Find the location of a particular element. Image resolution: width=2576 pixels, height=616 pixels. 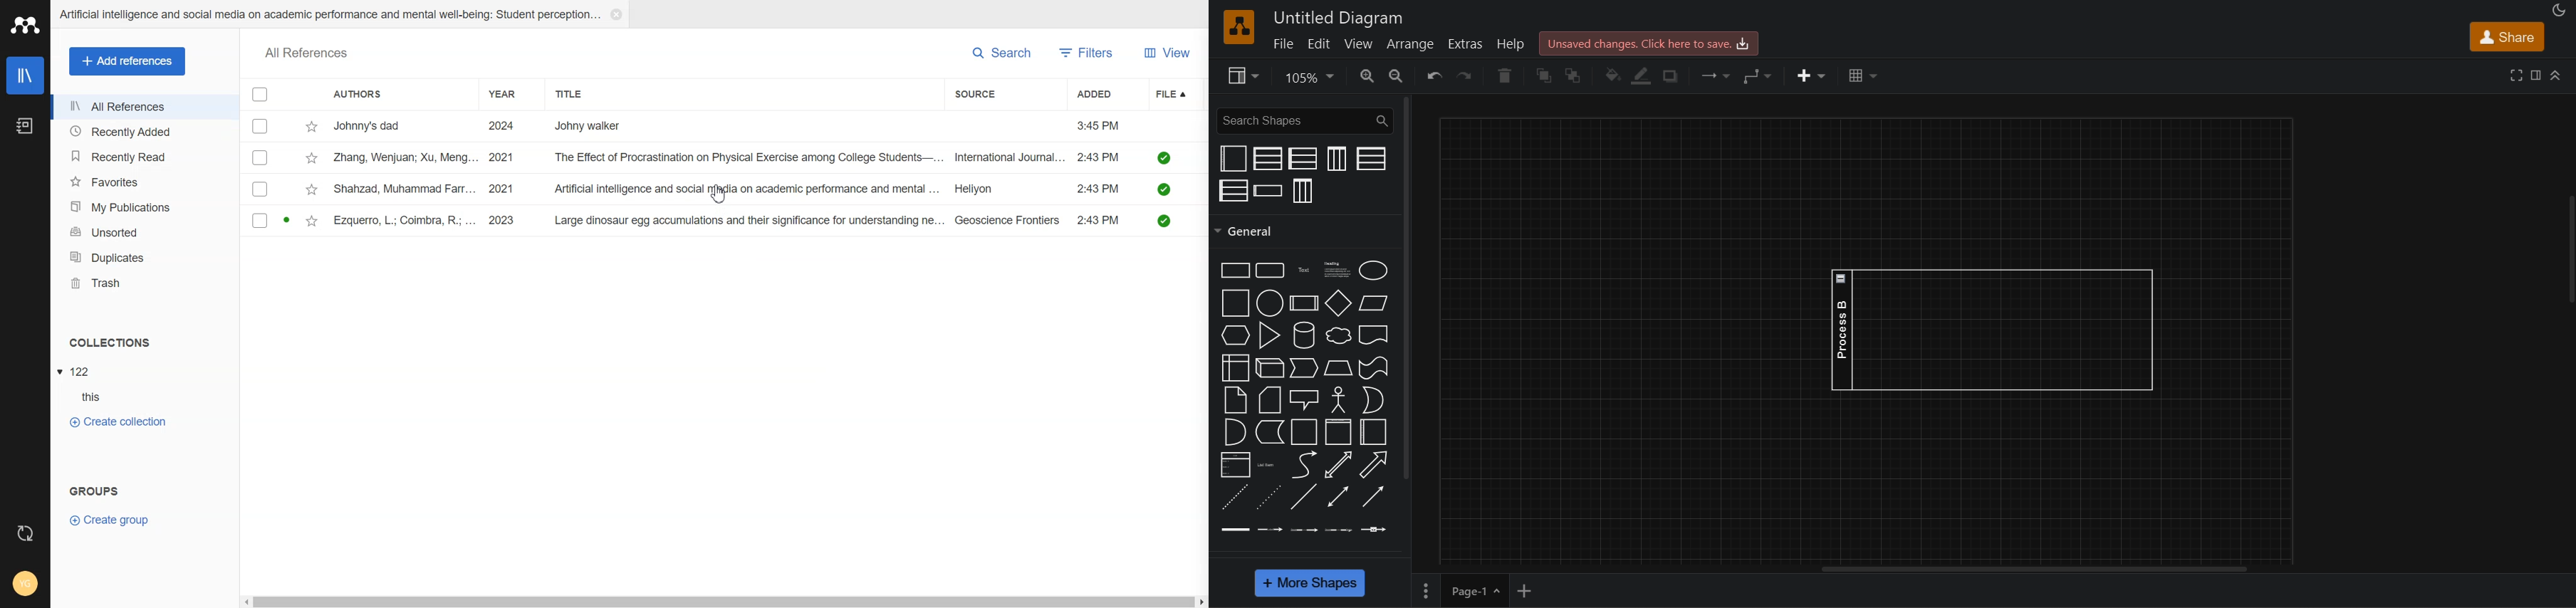

dashed line is located at coordinates (1232, 497).